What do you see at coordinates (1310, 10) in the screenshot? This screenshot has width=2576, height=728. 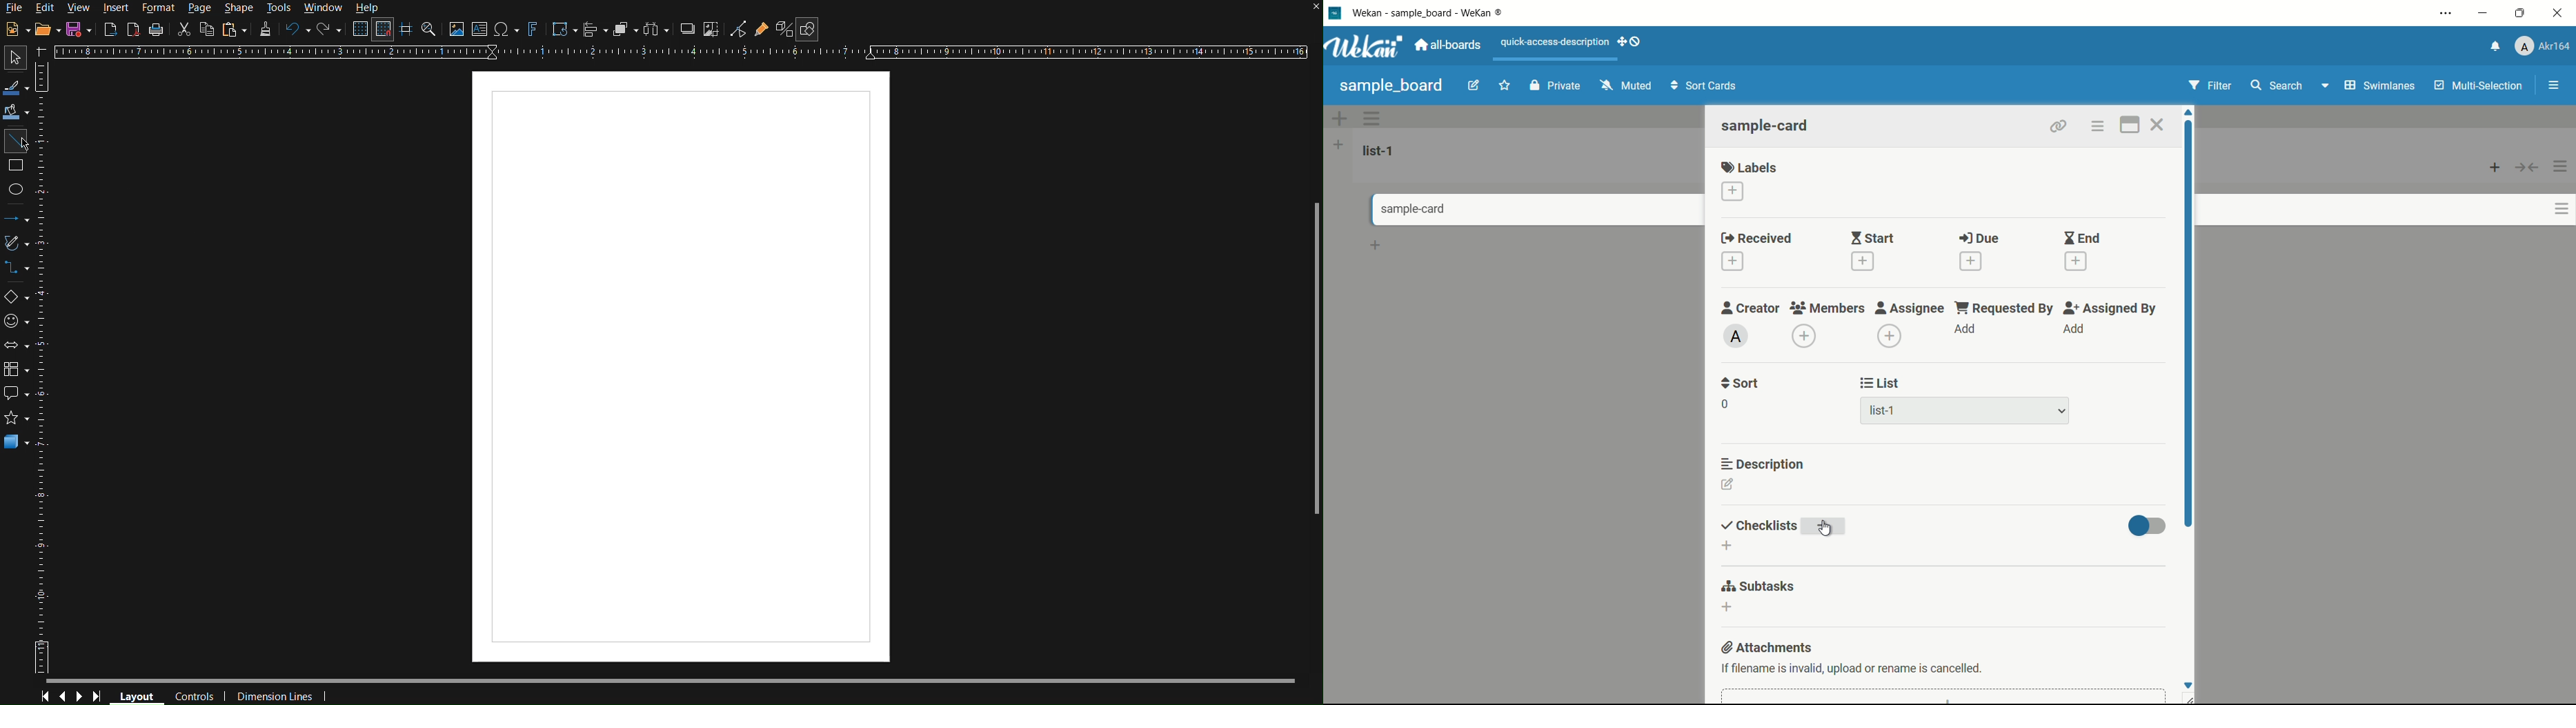 I see `close` at bounding box center [1310, 10].